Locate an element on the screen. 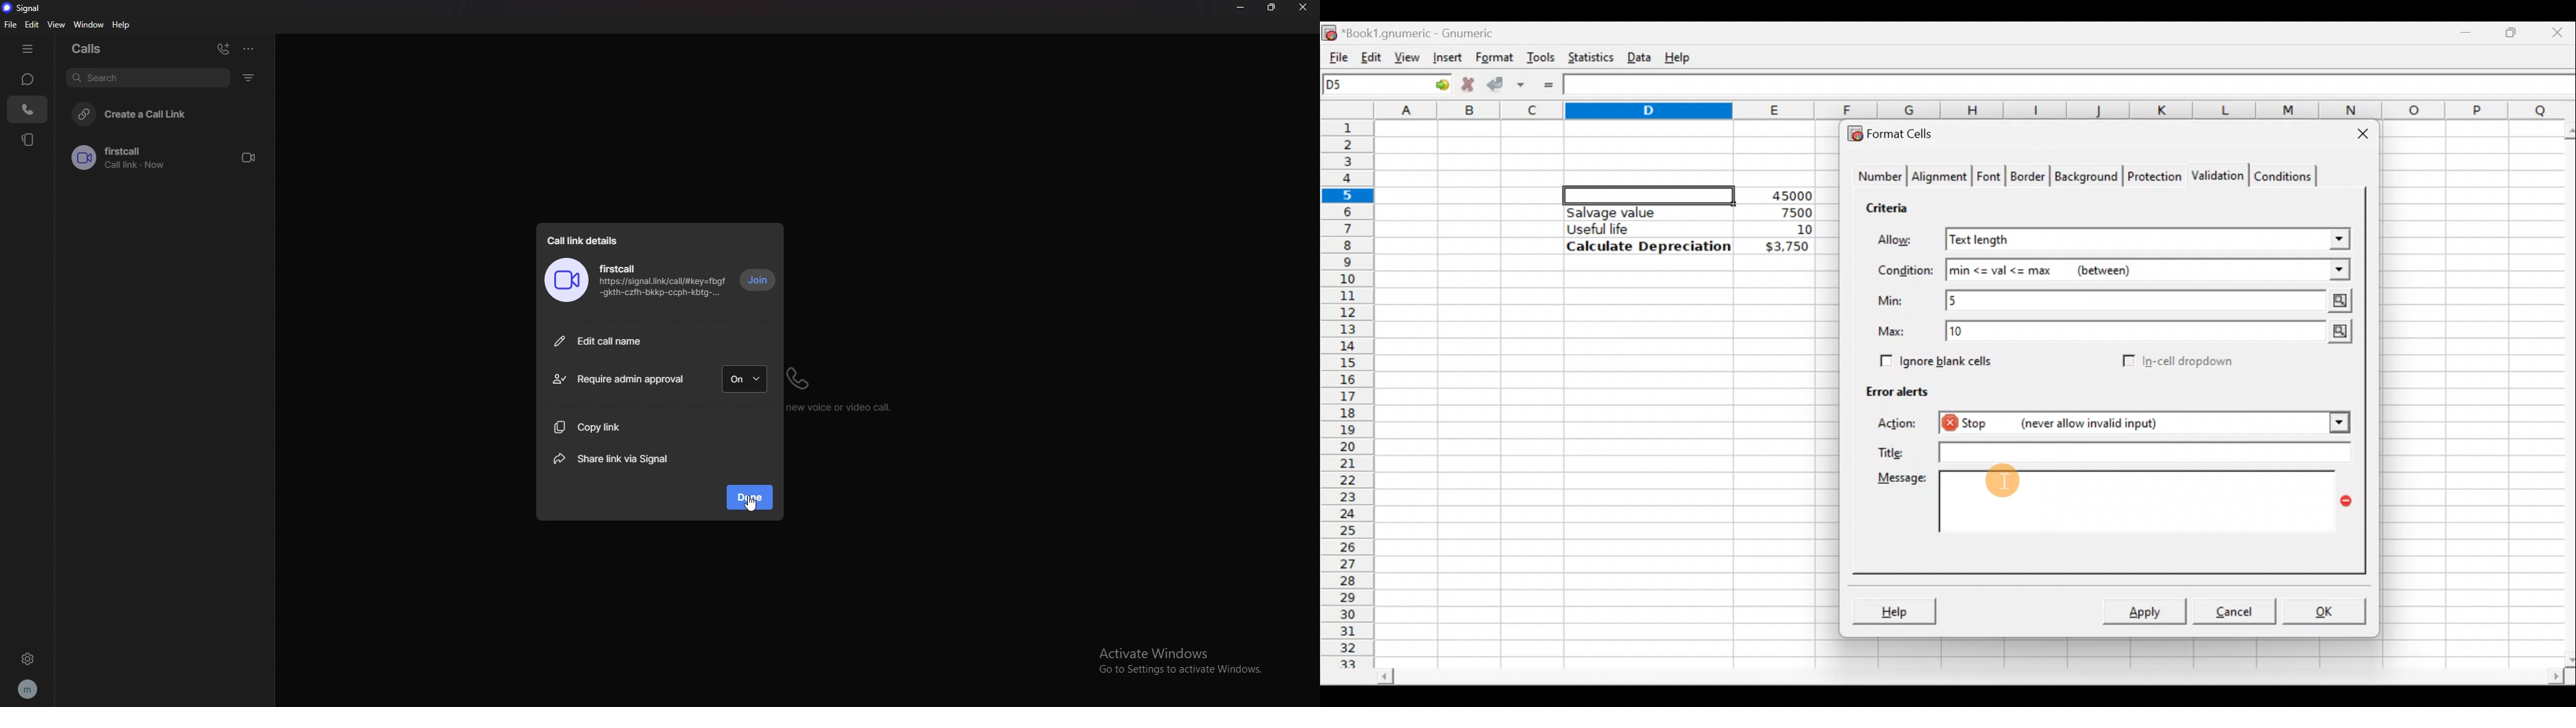 Image resolution: width=2576 pixels, height=728 pixels. Scroll bar is located at coordinates (2562, 392).